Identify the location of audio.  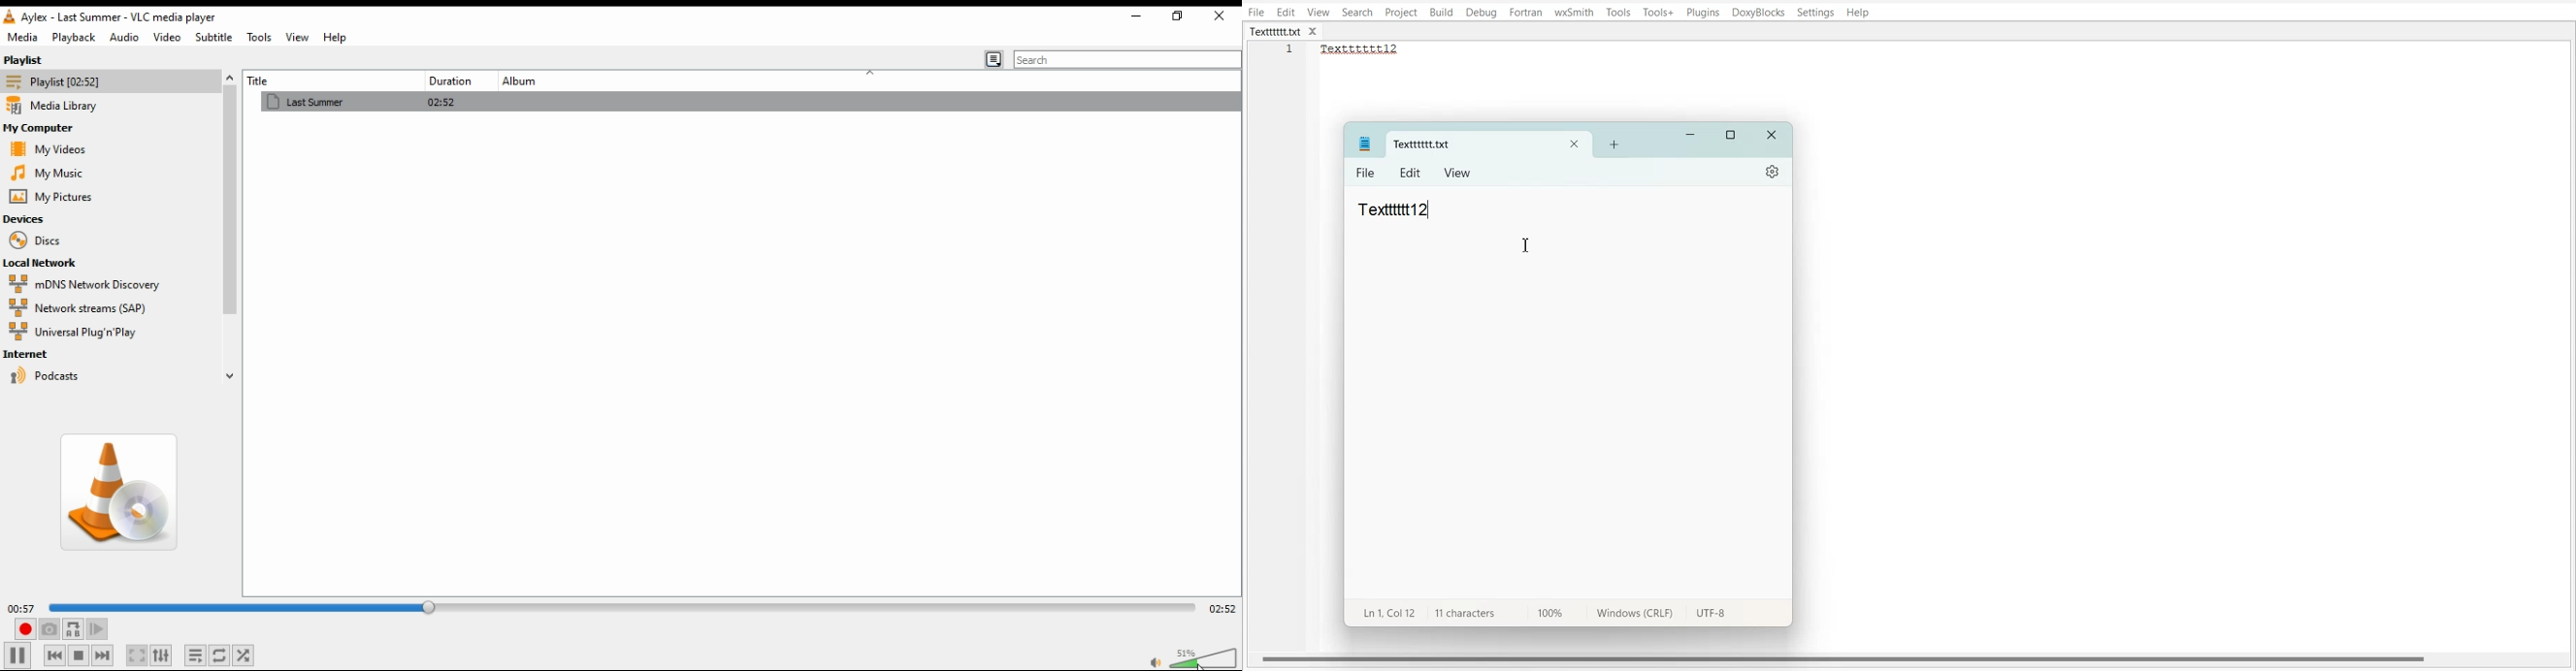
(123, 37).